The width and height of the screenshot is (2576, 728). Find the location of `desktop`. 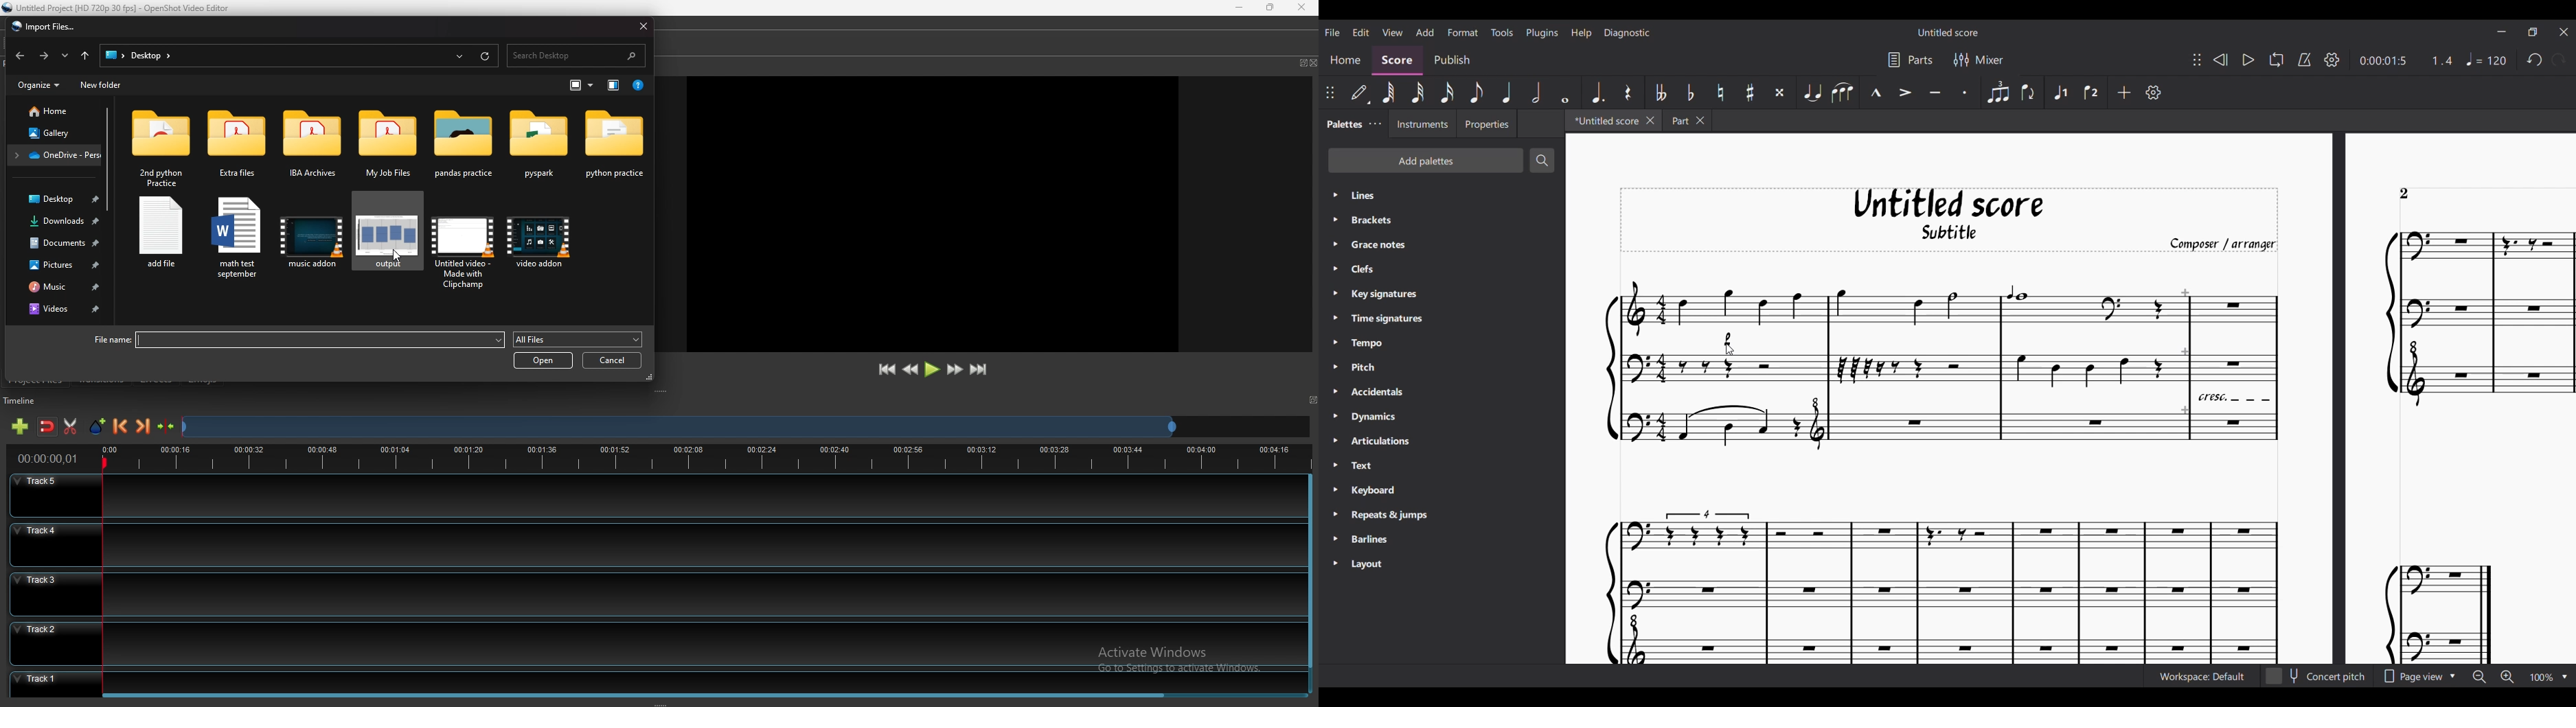

desktop is located at coordinates (134, 55).